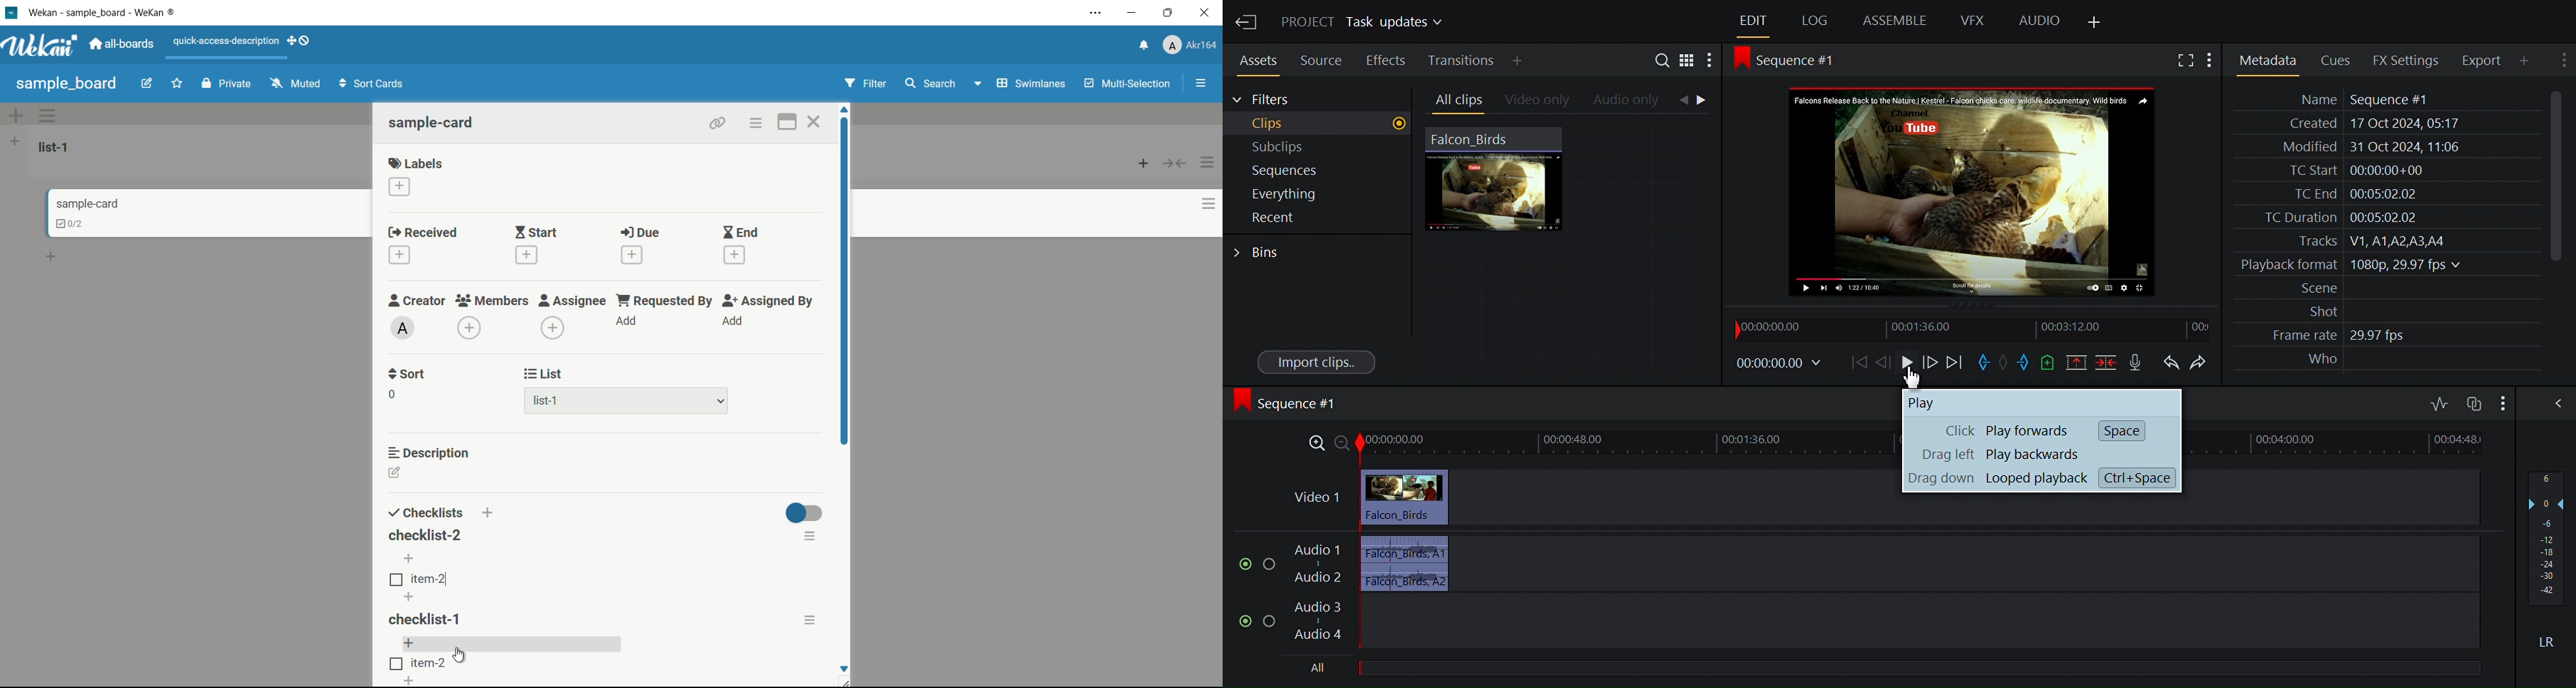 This screenshot has width=2576, height=700. I want to click on settings and more, so click(1098, 14).